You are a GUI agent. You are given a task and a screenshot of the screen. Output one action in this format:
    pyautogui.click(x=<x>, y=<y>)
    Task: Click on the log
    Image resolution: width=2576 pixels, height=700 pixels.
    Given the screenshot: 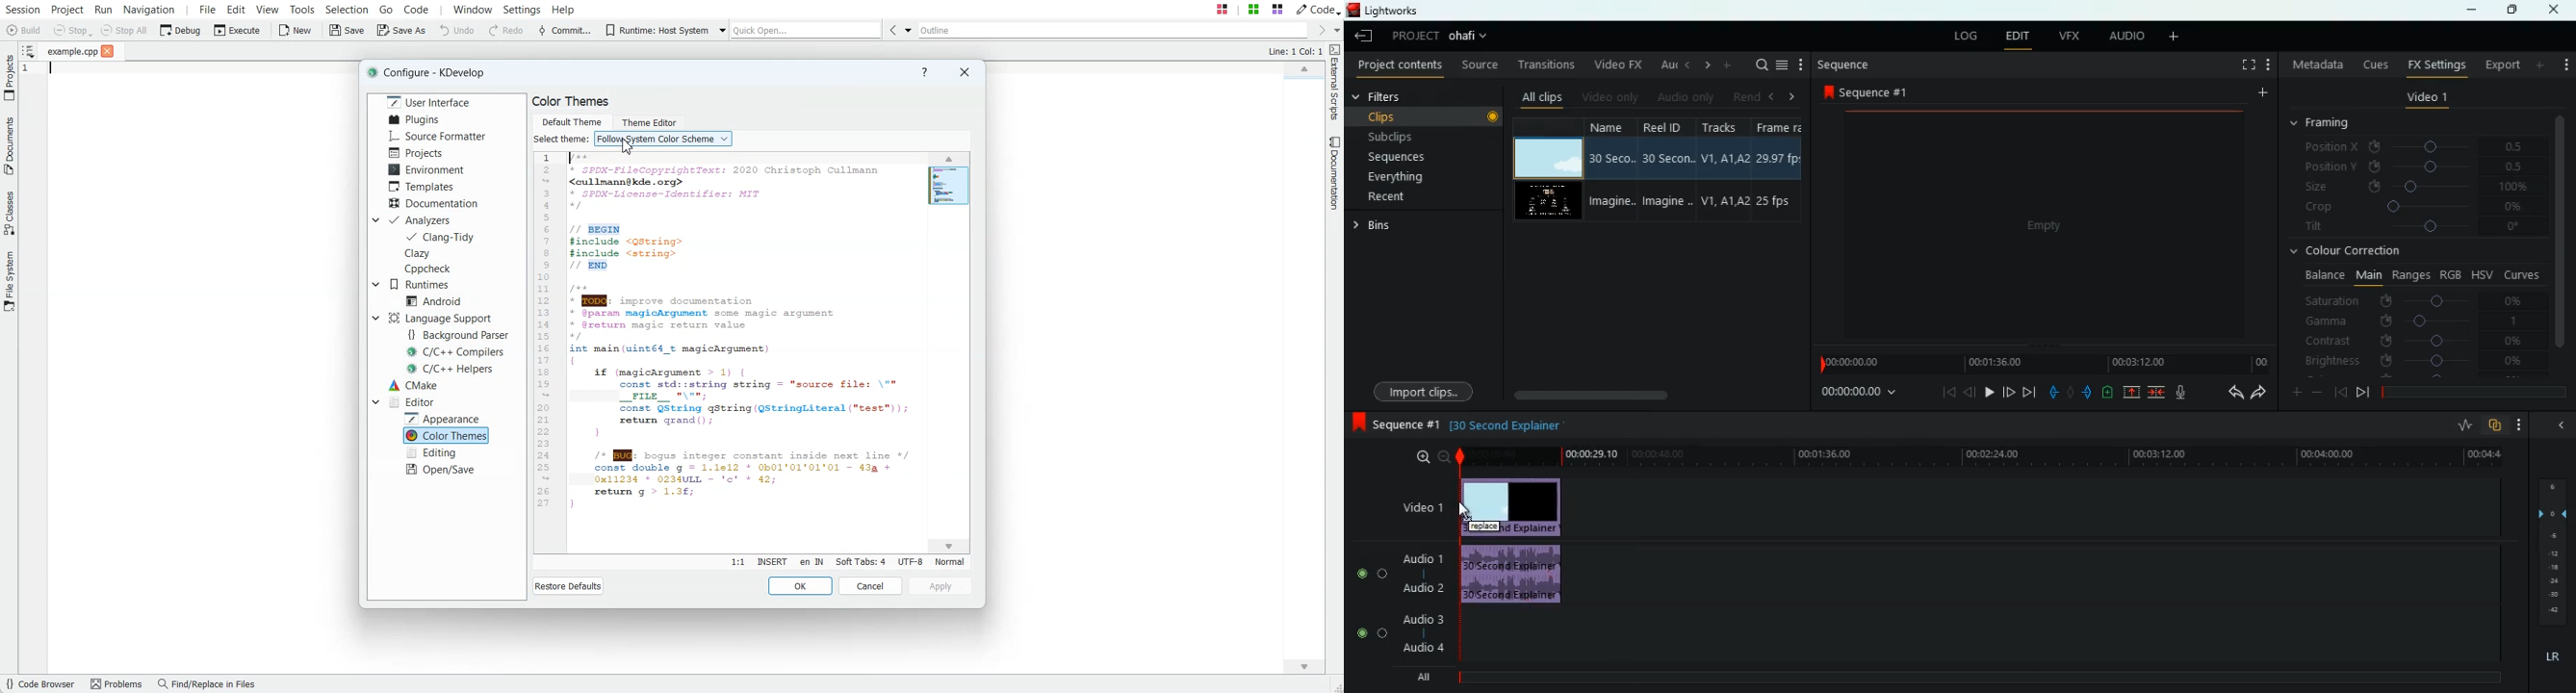 What is the action you would take?
    pyautogui.click(x=1963, y=34)
    